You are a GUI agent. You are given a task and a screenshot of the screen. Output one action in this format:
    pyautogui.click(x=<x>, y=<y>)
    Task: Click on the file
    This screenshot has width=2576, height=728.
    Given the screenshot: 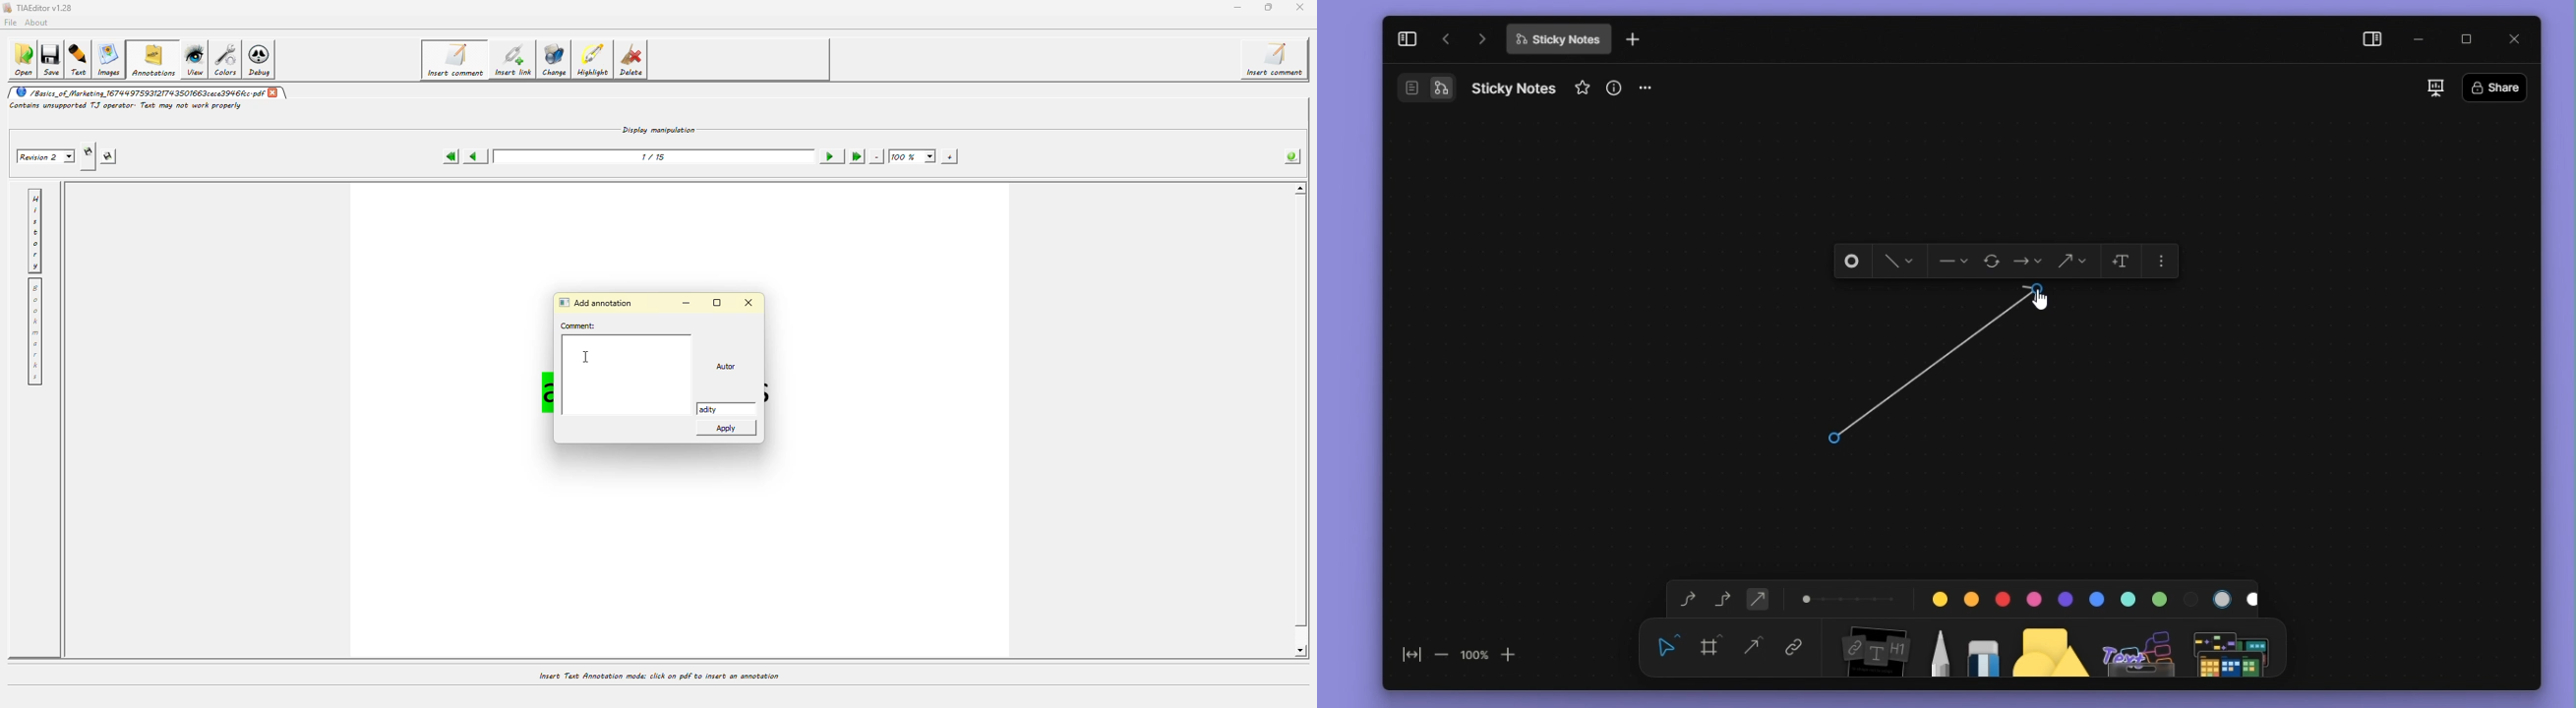 What is the action you would take?
    pyautogui.click(x=12, y=21)
    